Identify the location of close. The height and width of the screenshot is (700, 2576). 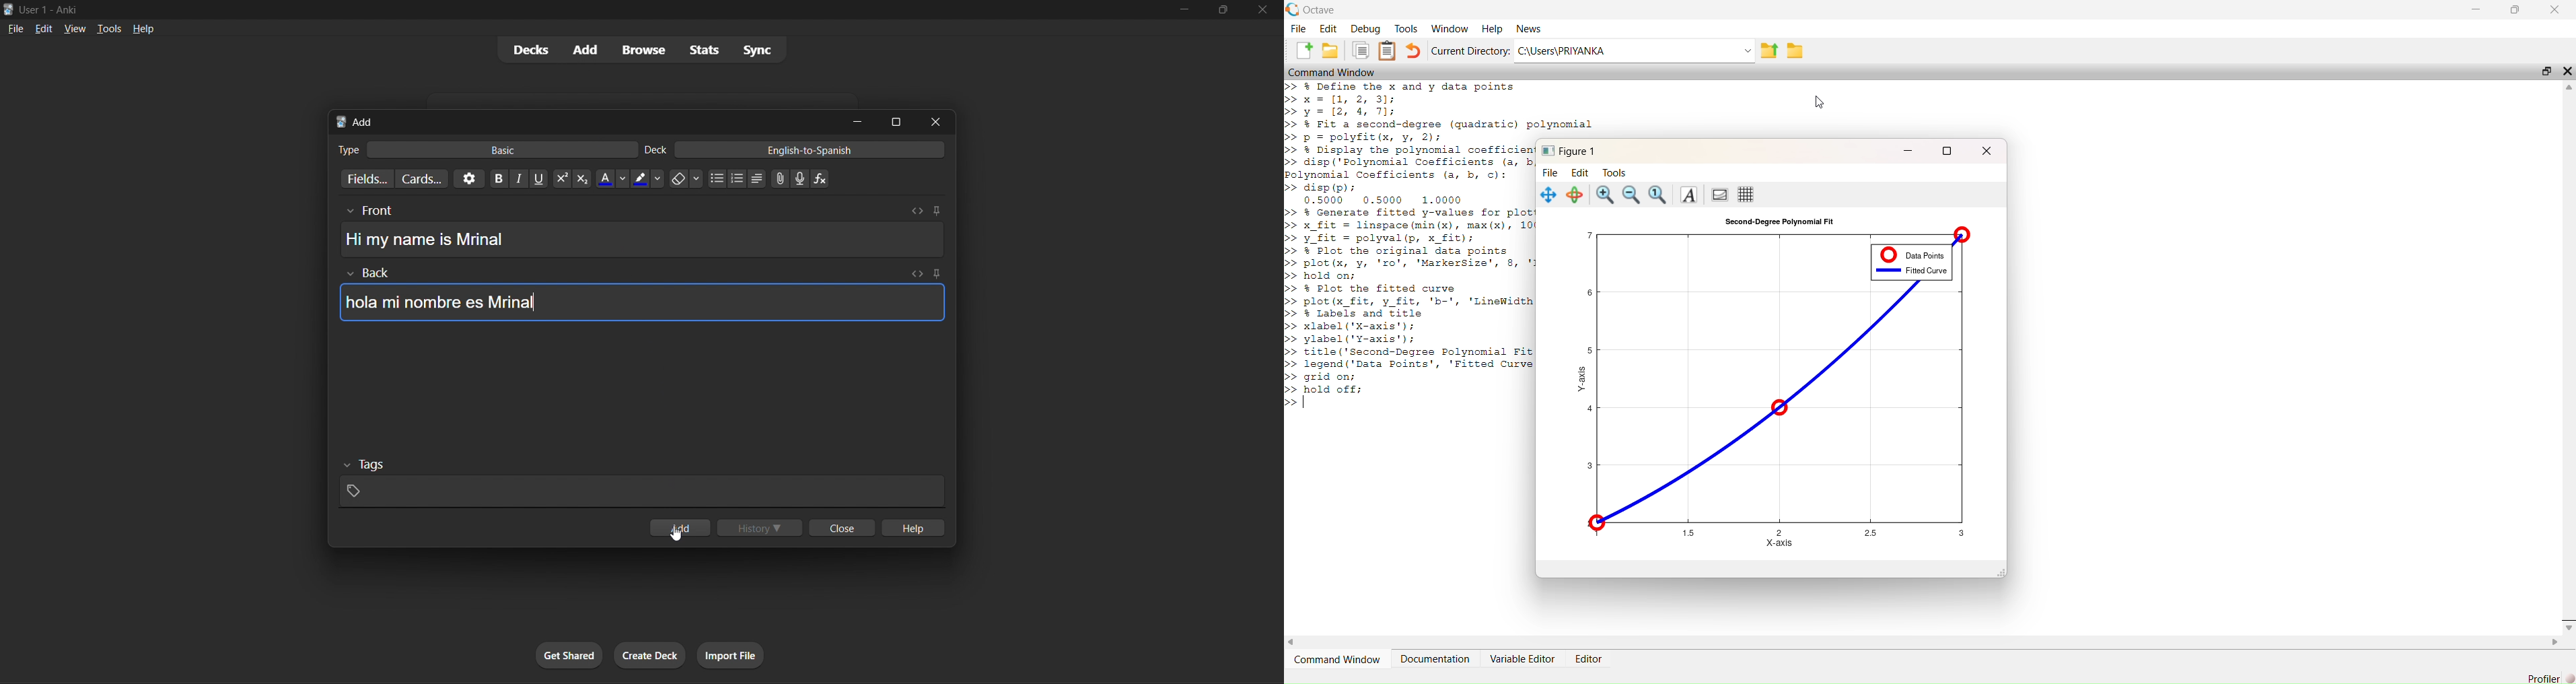
(1262, 11).